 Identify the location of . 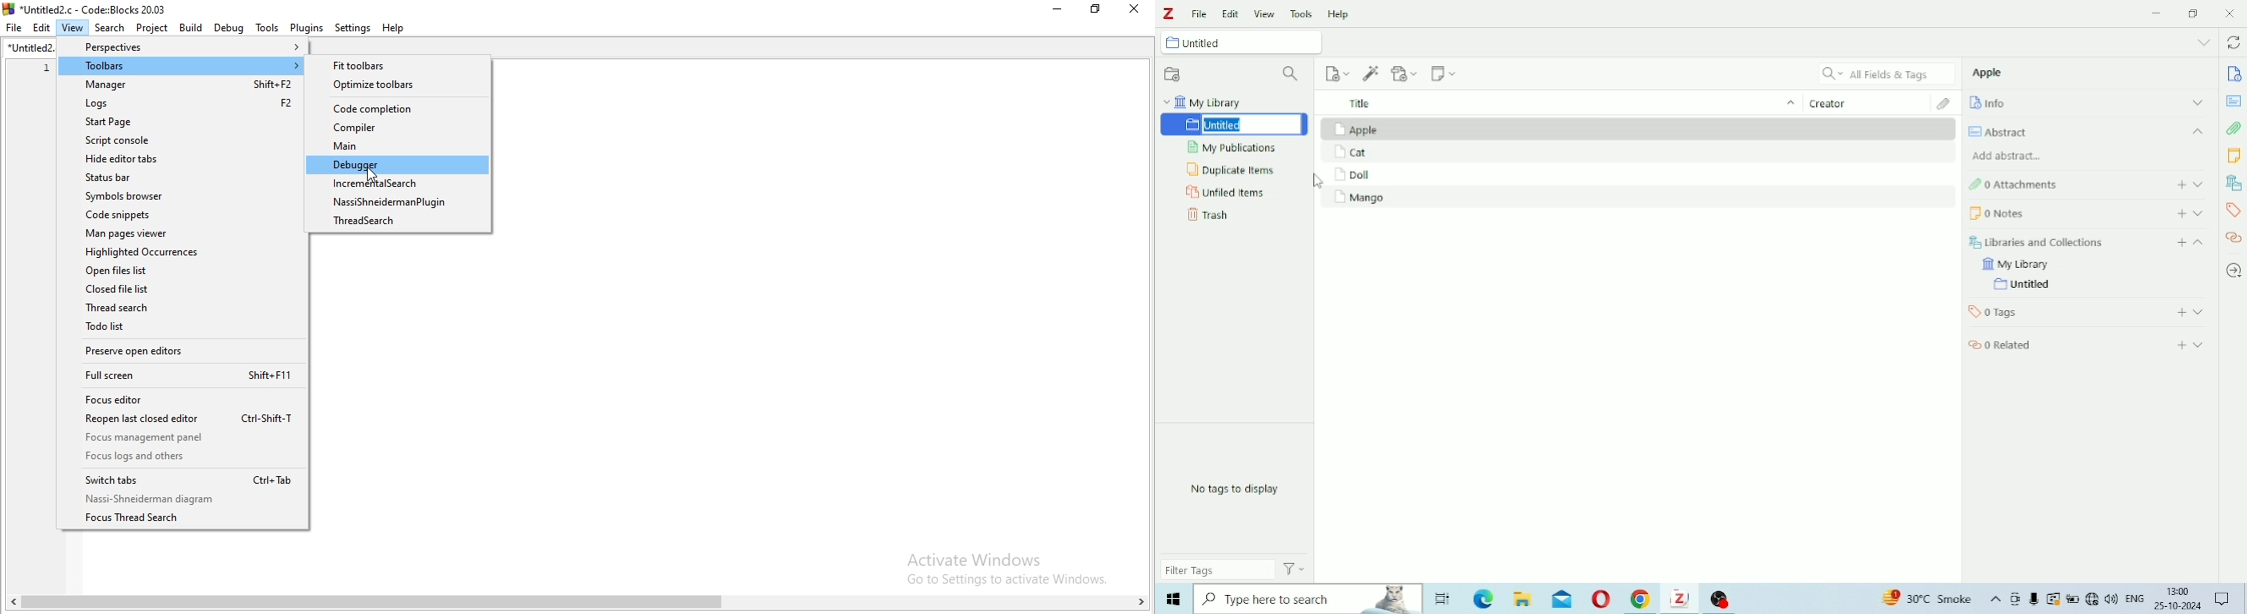
(2133, 598).